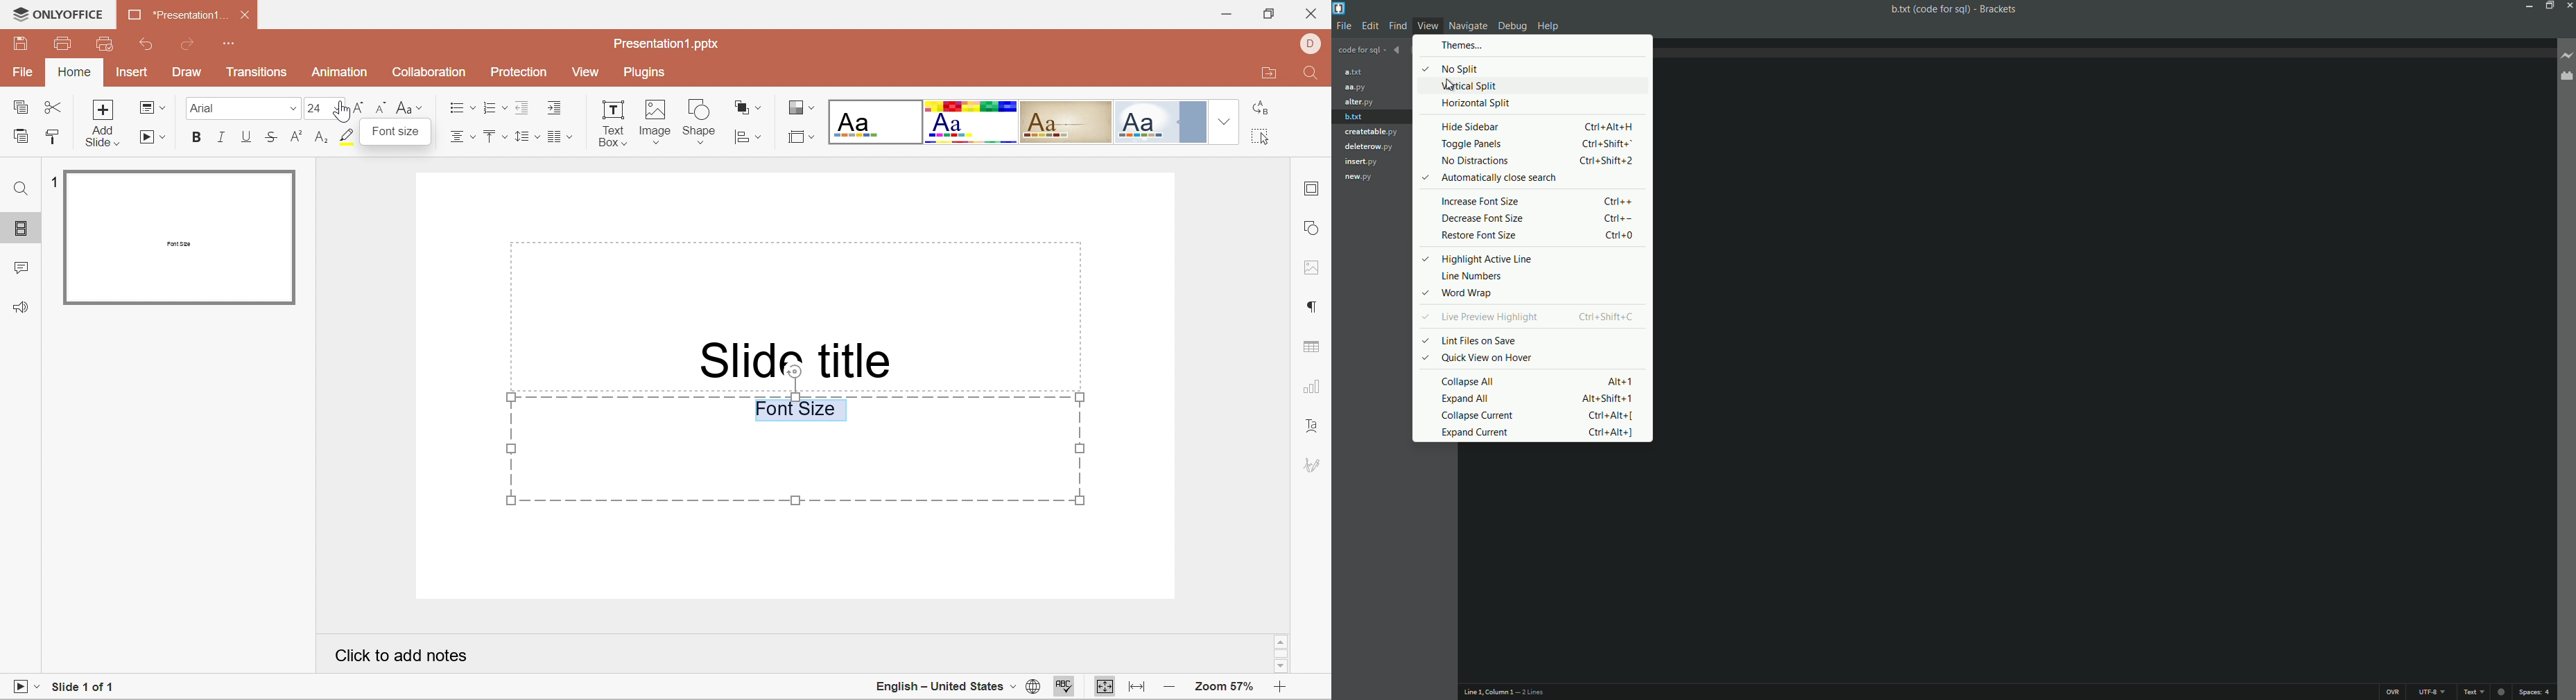 Image resolution: width=2576 pixels, height=700 pixels. Describe the element at coordinates (1314, 226) in the screenshot. I see `shape settings` at that location.